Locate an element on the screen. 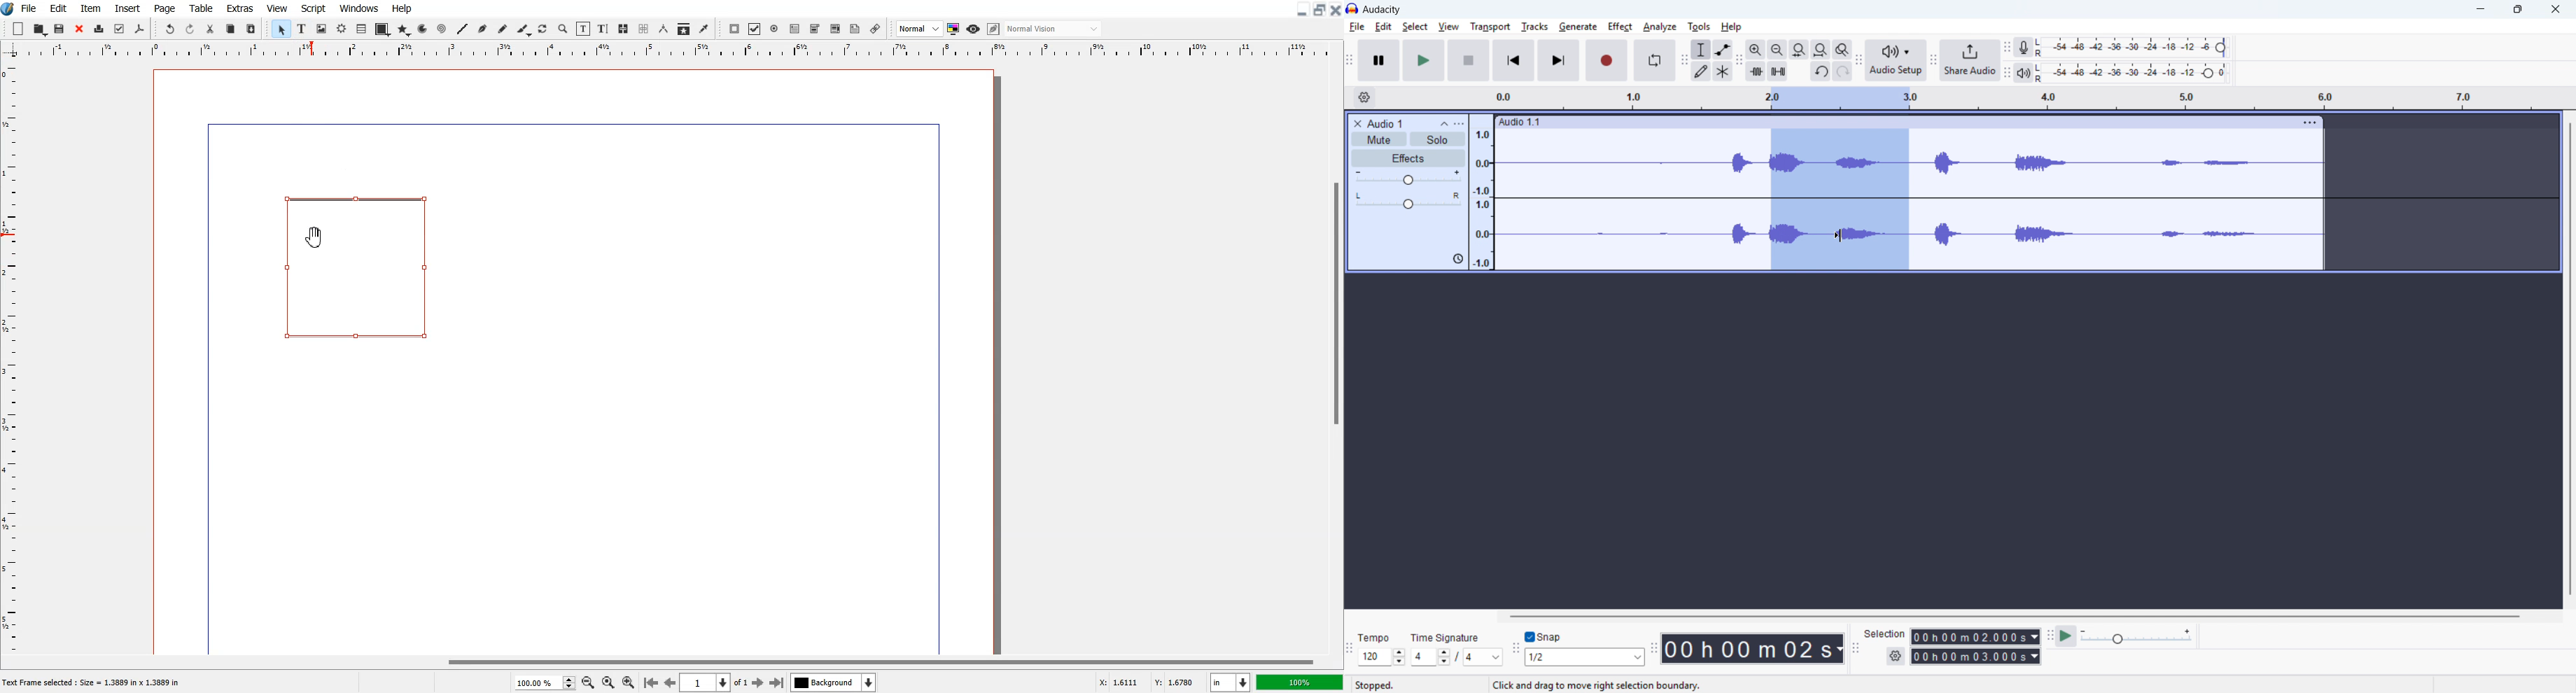 Image resolution: width=2576 pixels, height=700 pixels. Spiral is located at coordinates (441, 29).